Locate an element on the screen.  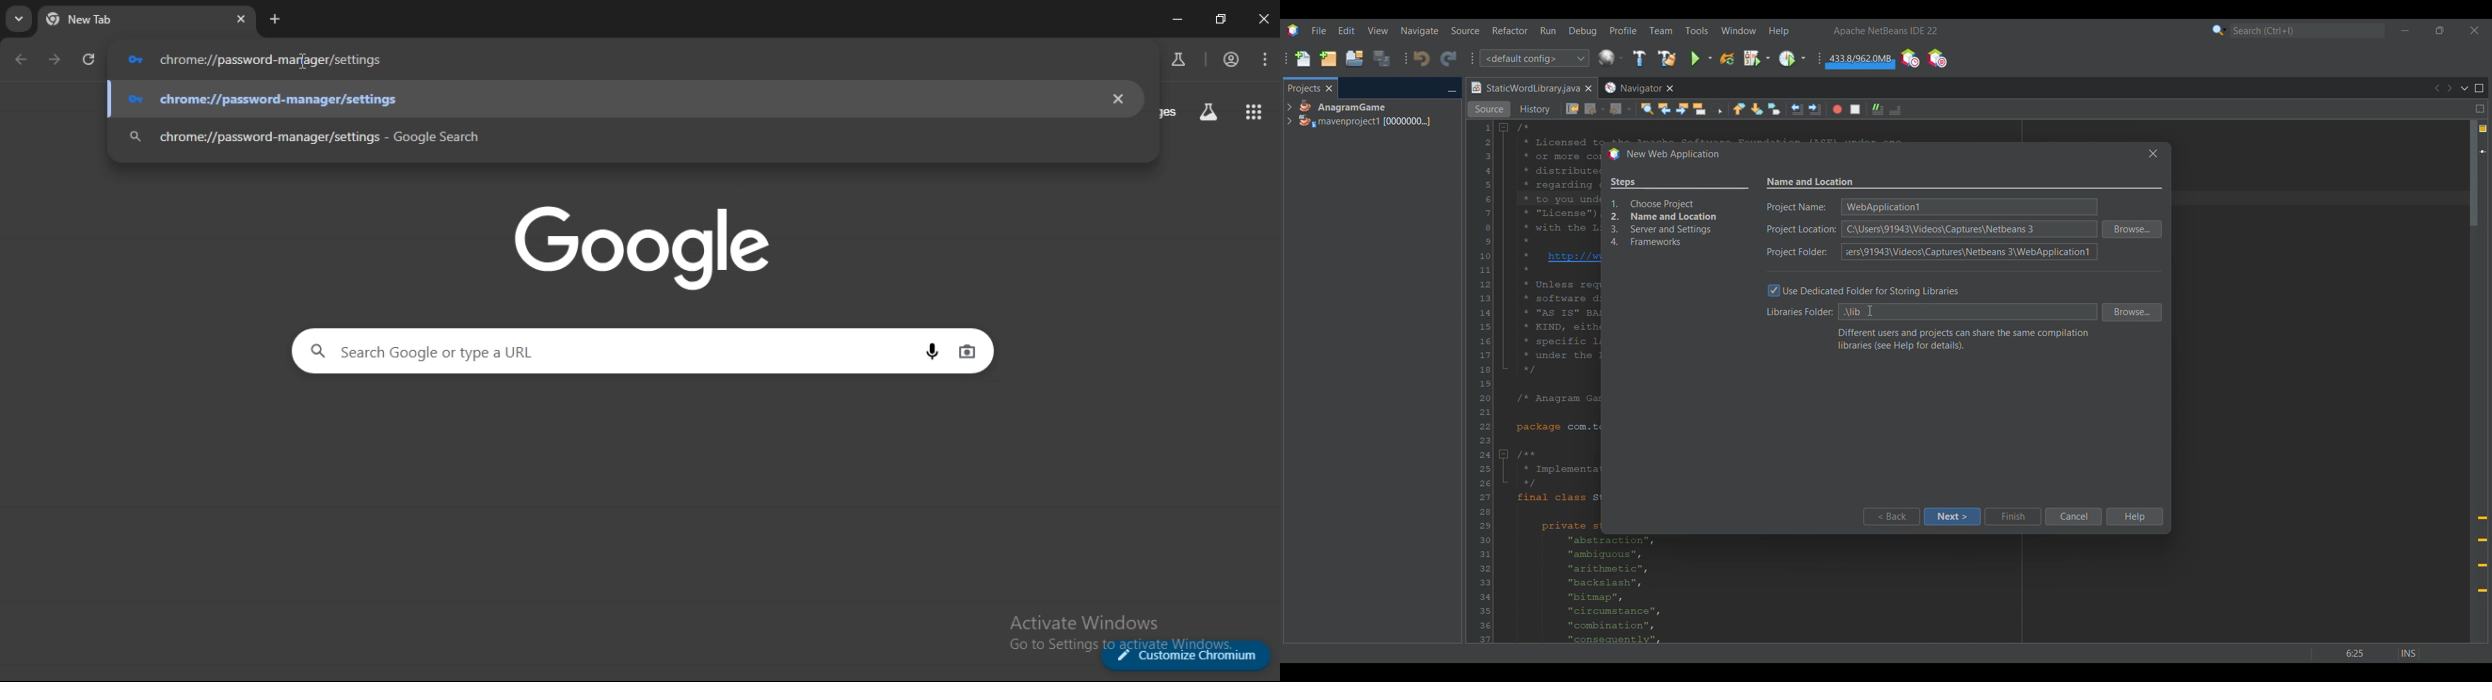
Split window horizontally or vertically is located at coordinates (2480, 109).